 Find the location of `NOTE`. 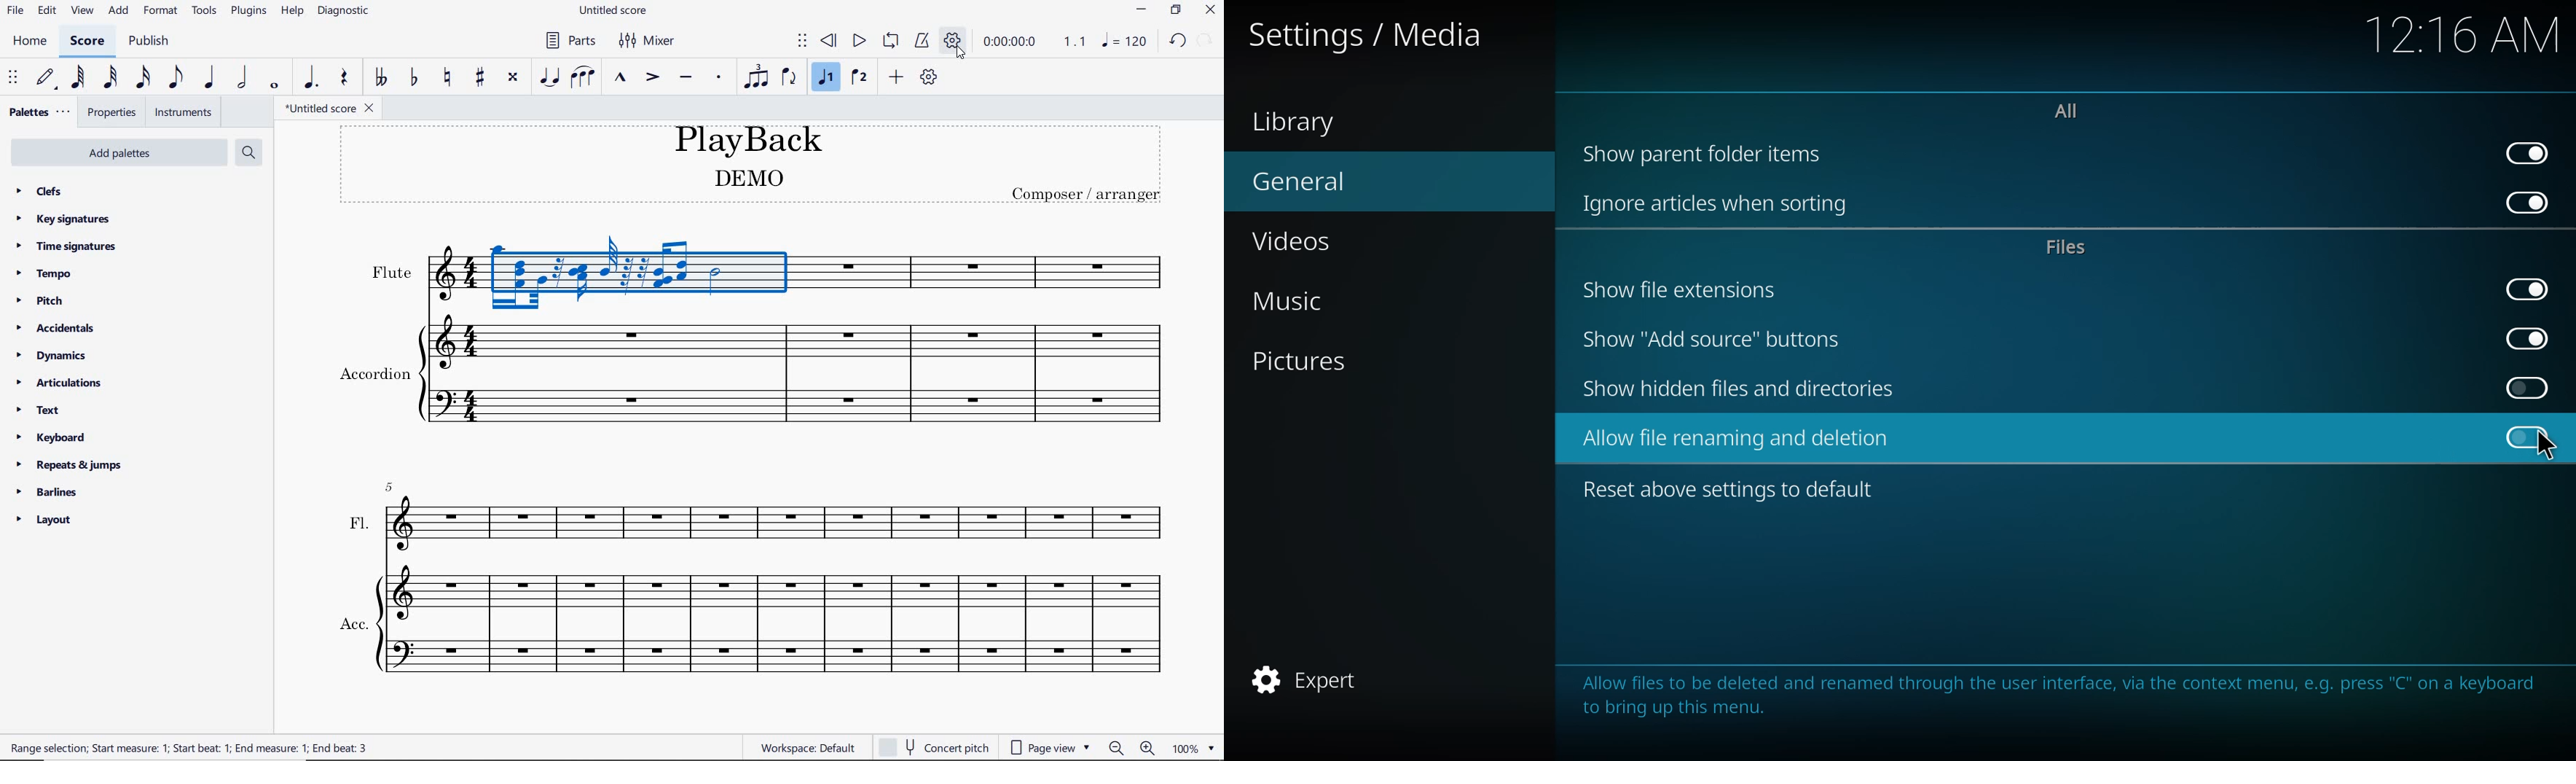

NOTE is located at coordinates (1123, 42).